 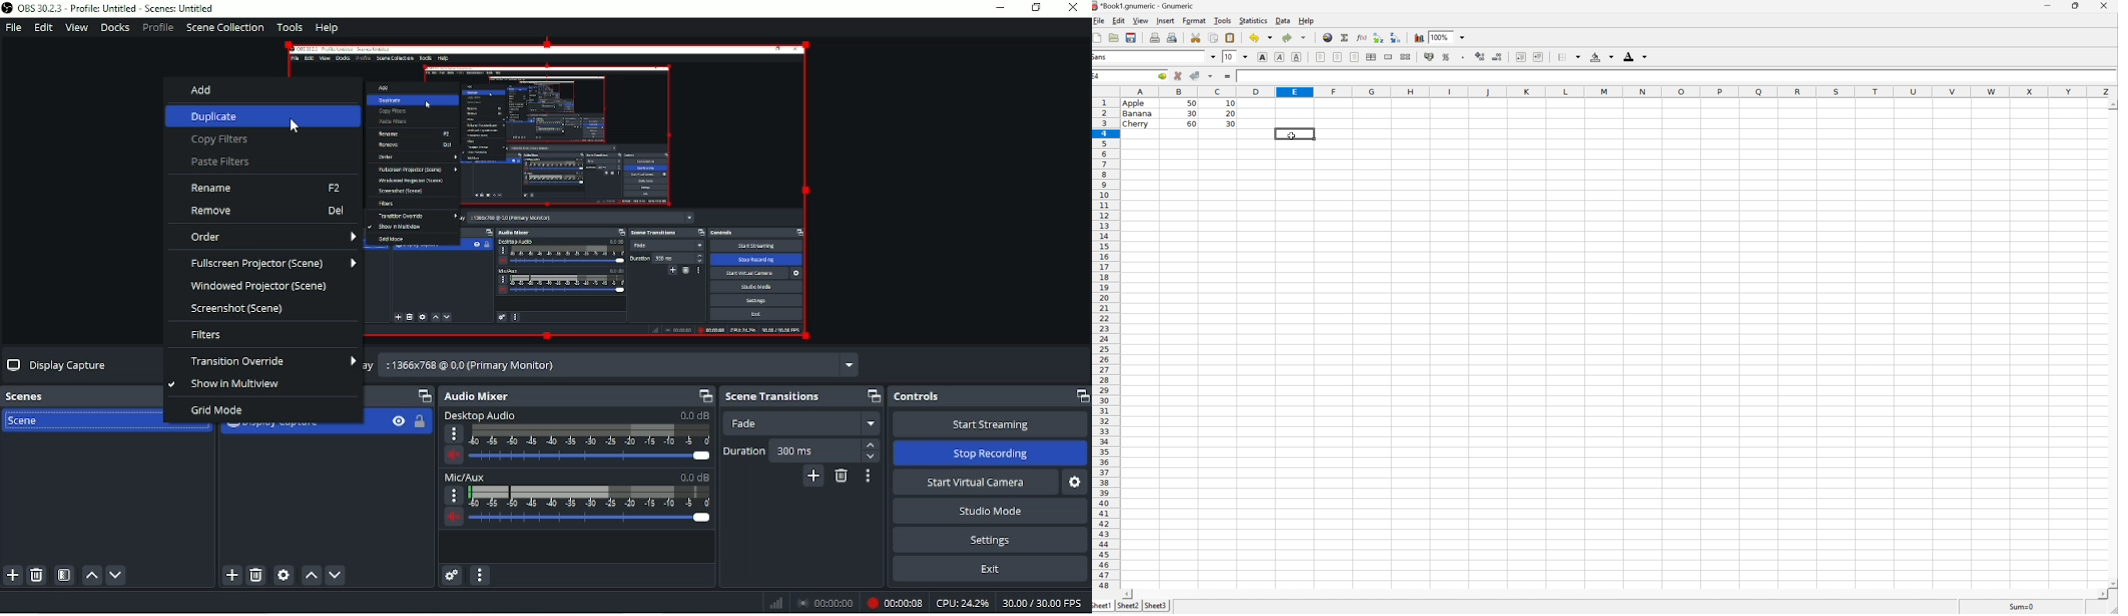 I want to click on enter formula, so click(x=1228, y=76).